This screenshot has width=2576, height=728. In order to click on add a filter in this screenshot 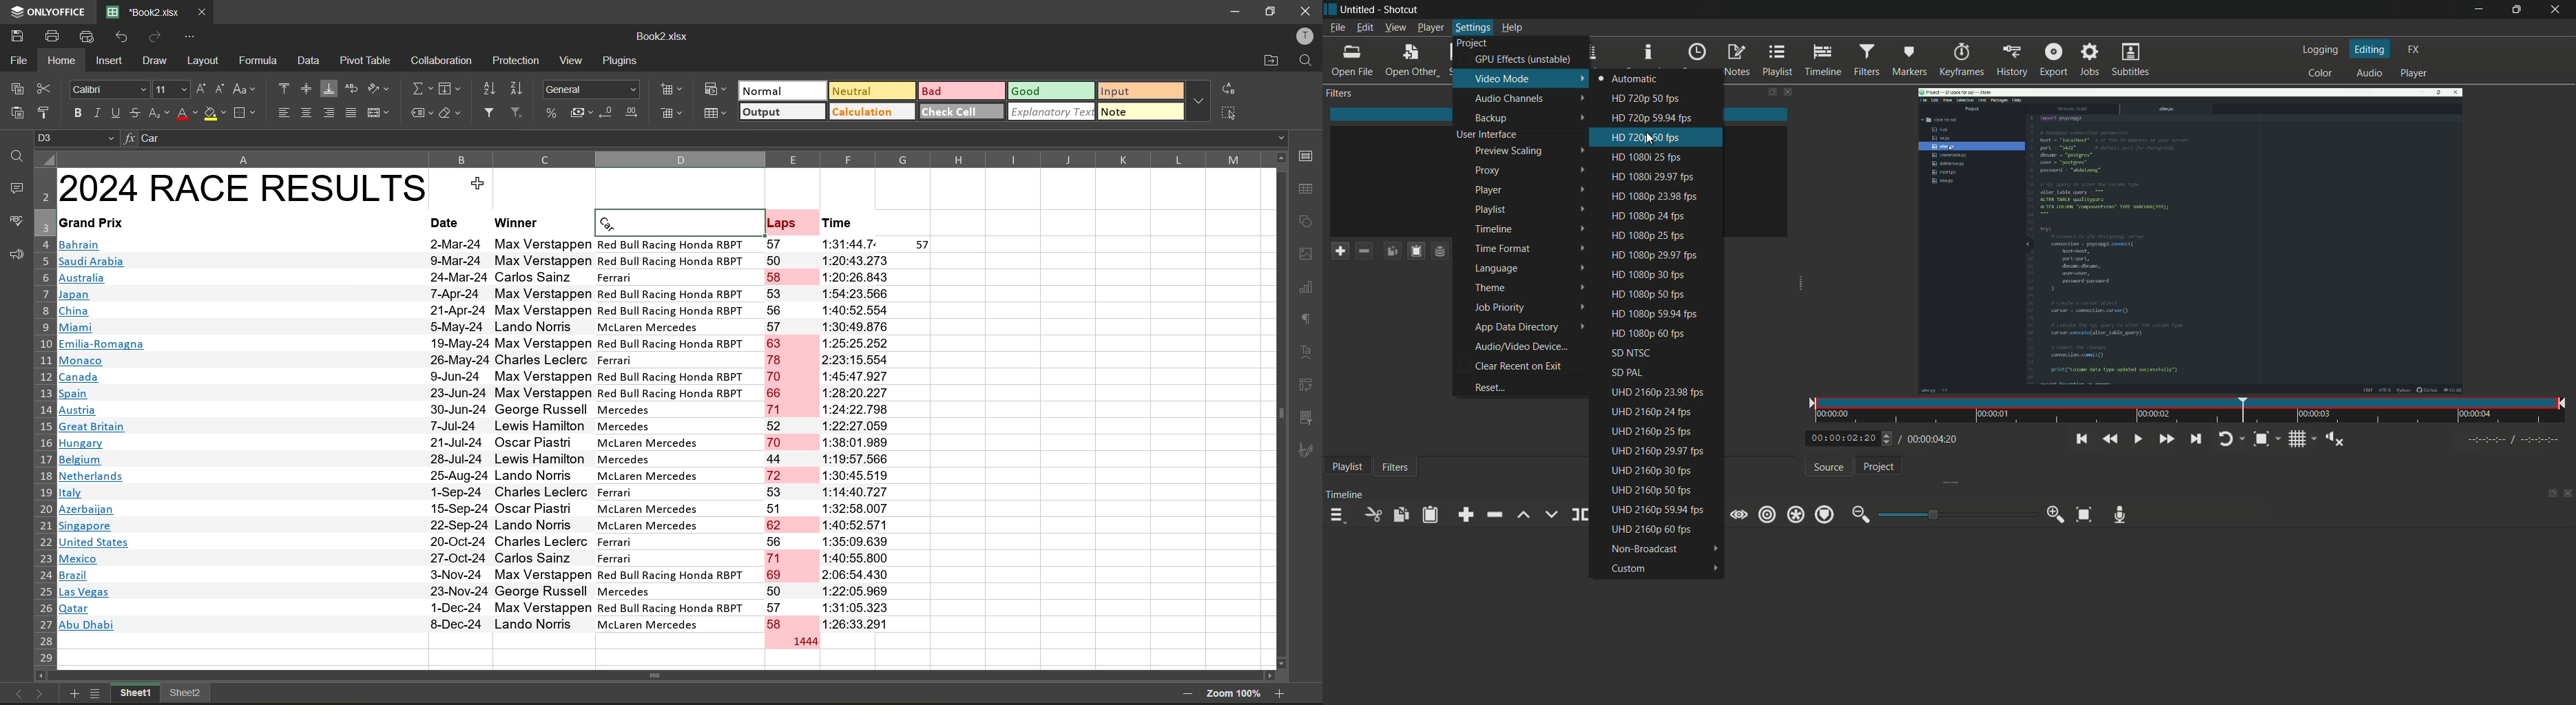, I will do `click(1339, 251)`.